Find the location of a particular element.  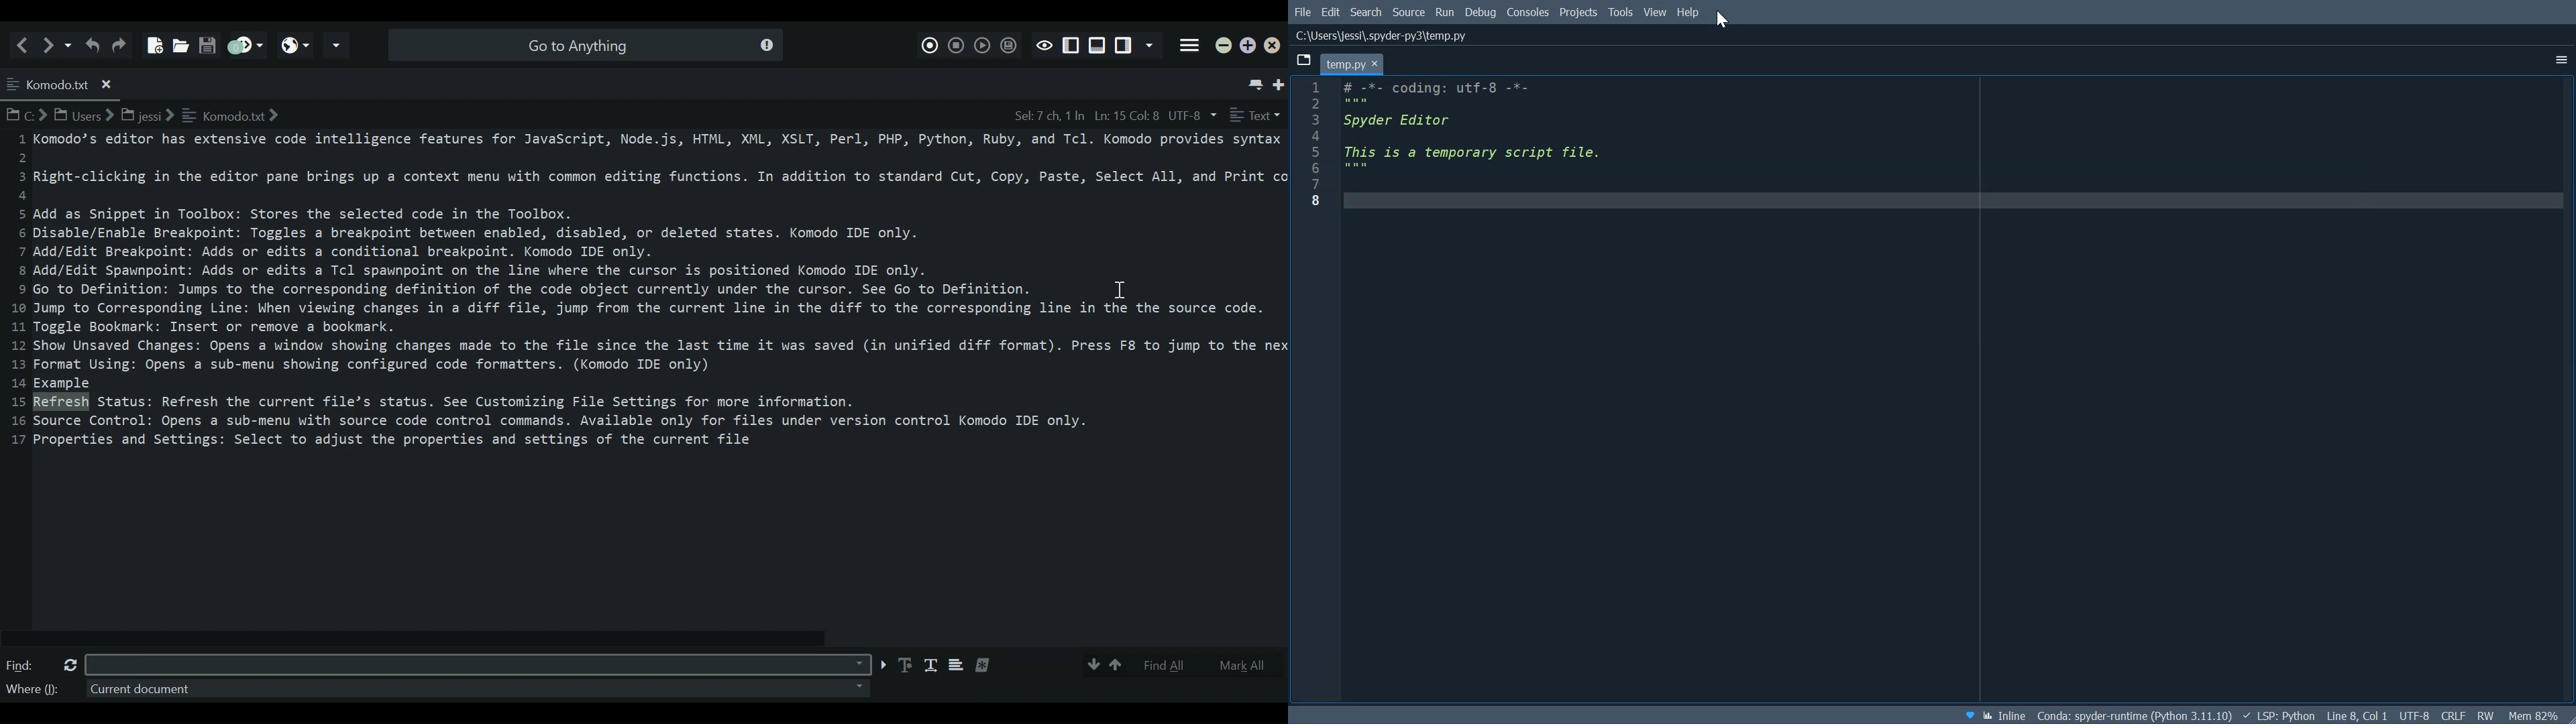

Play Last Macro is located at coordinates (981, 44).